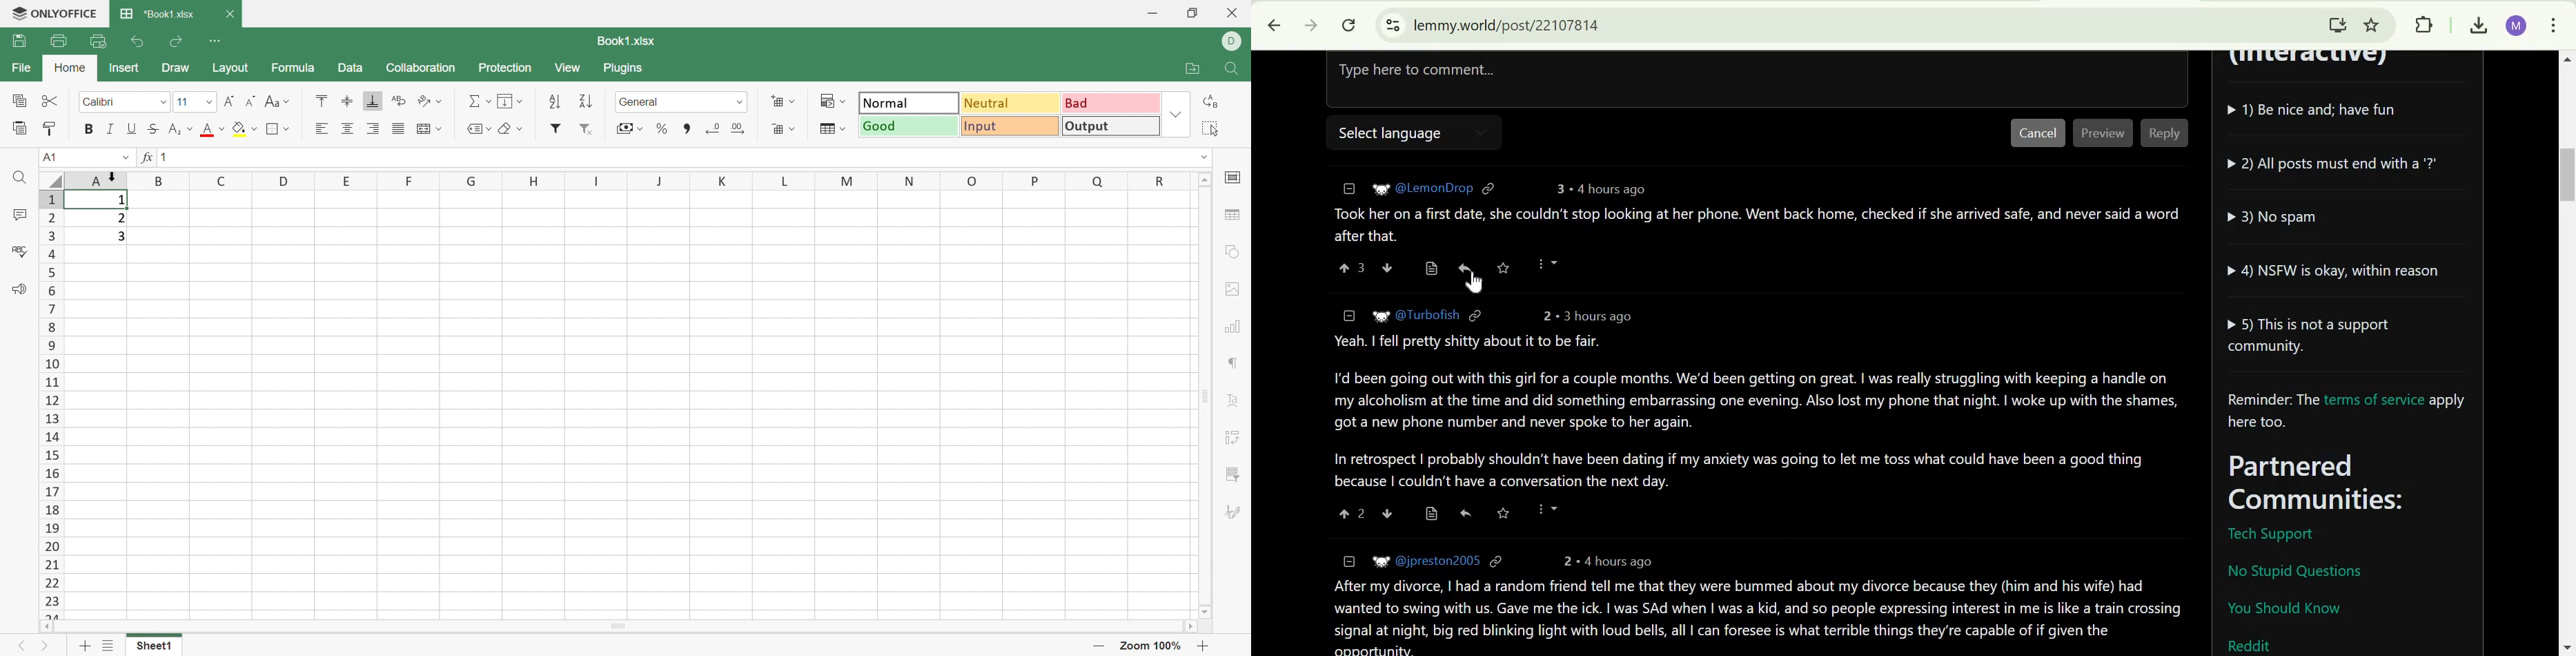 The image size is (2576, 672). I want to click on 2 points, so click(1564, 561).